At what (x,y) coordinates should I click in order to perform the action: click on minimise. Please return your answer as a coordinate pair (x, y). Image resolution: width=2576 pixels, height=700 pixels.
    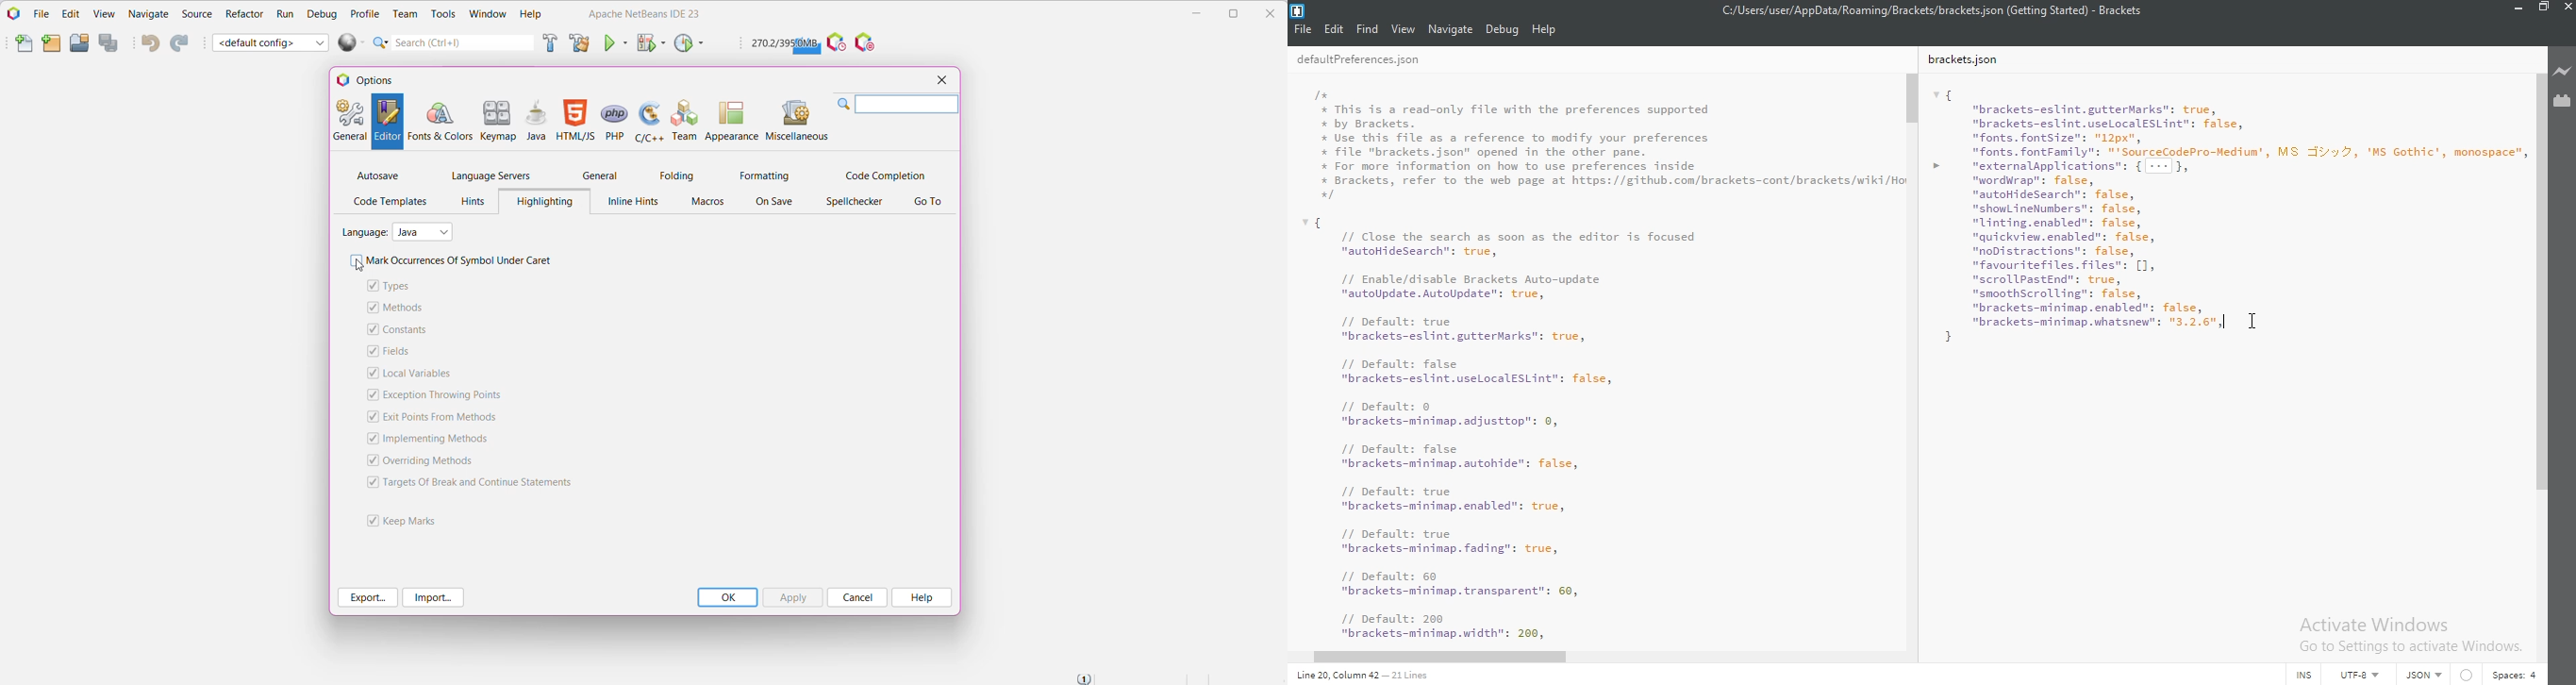
    Looking at the image, I should click on (2515, 10).